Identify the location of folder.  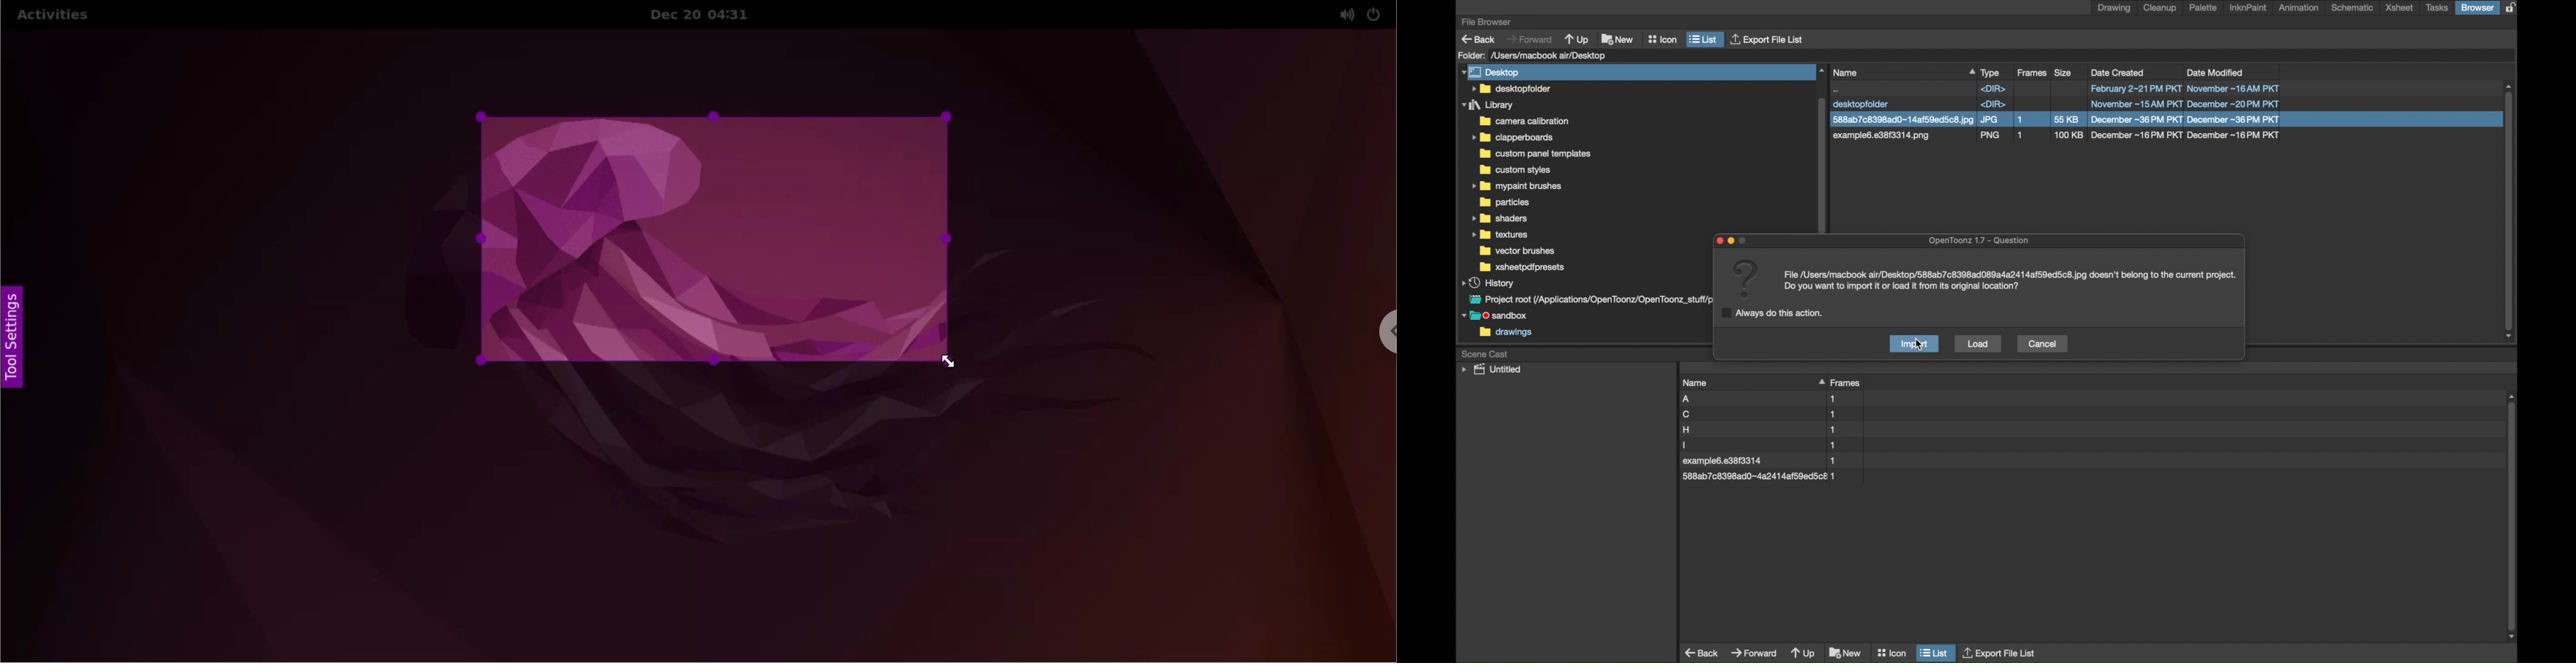
(1499, 218).